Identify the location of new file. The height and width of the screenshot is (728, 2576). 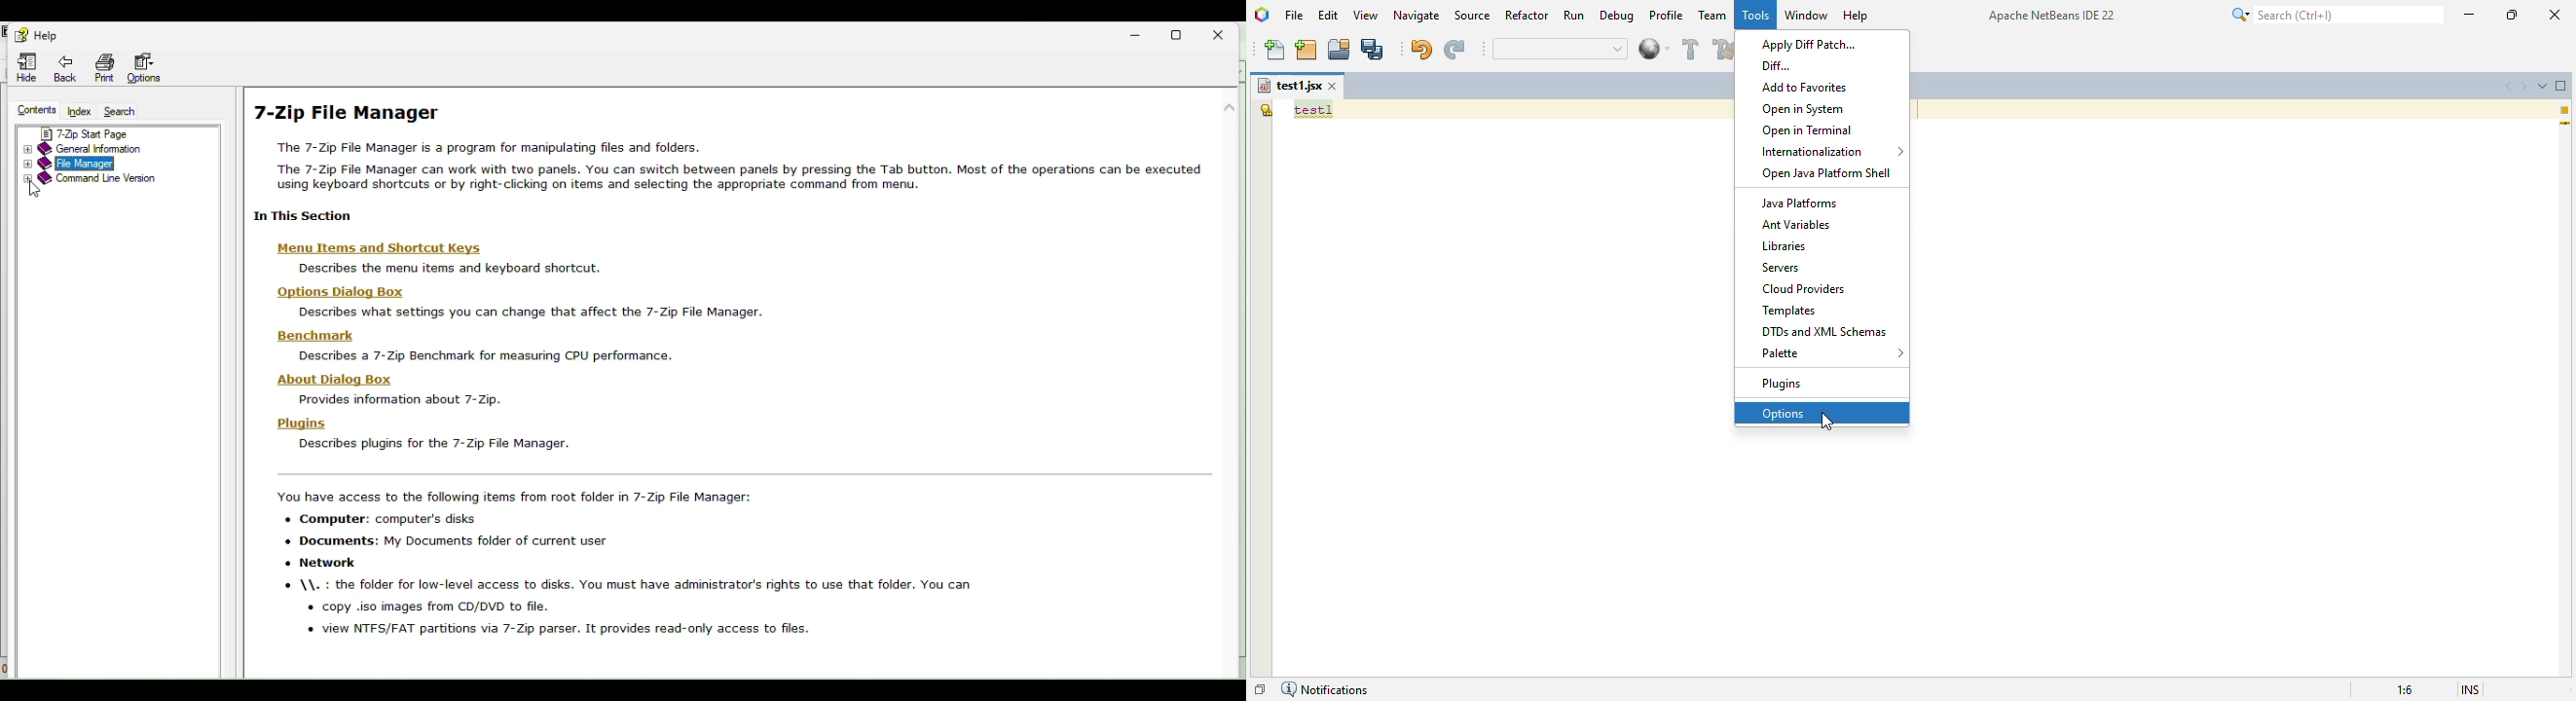
(1276, 50).